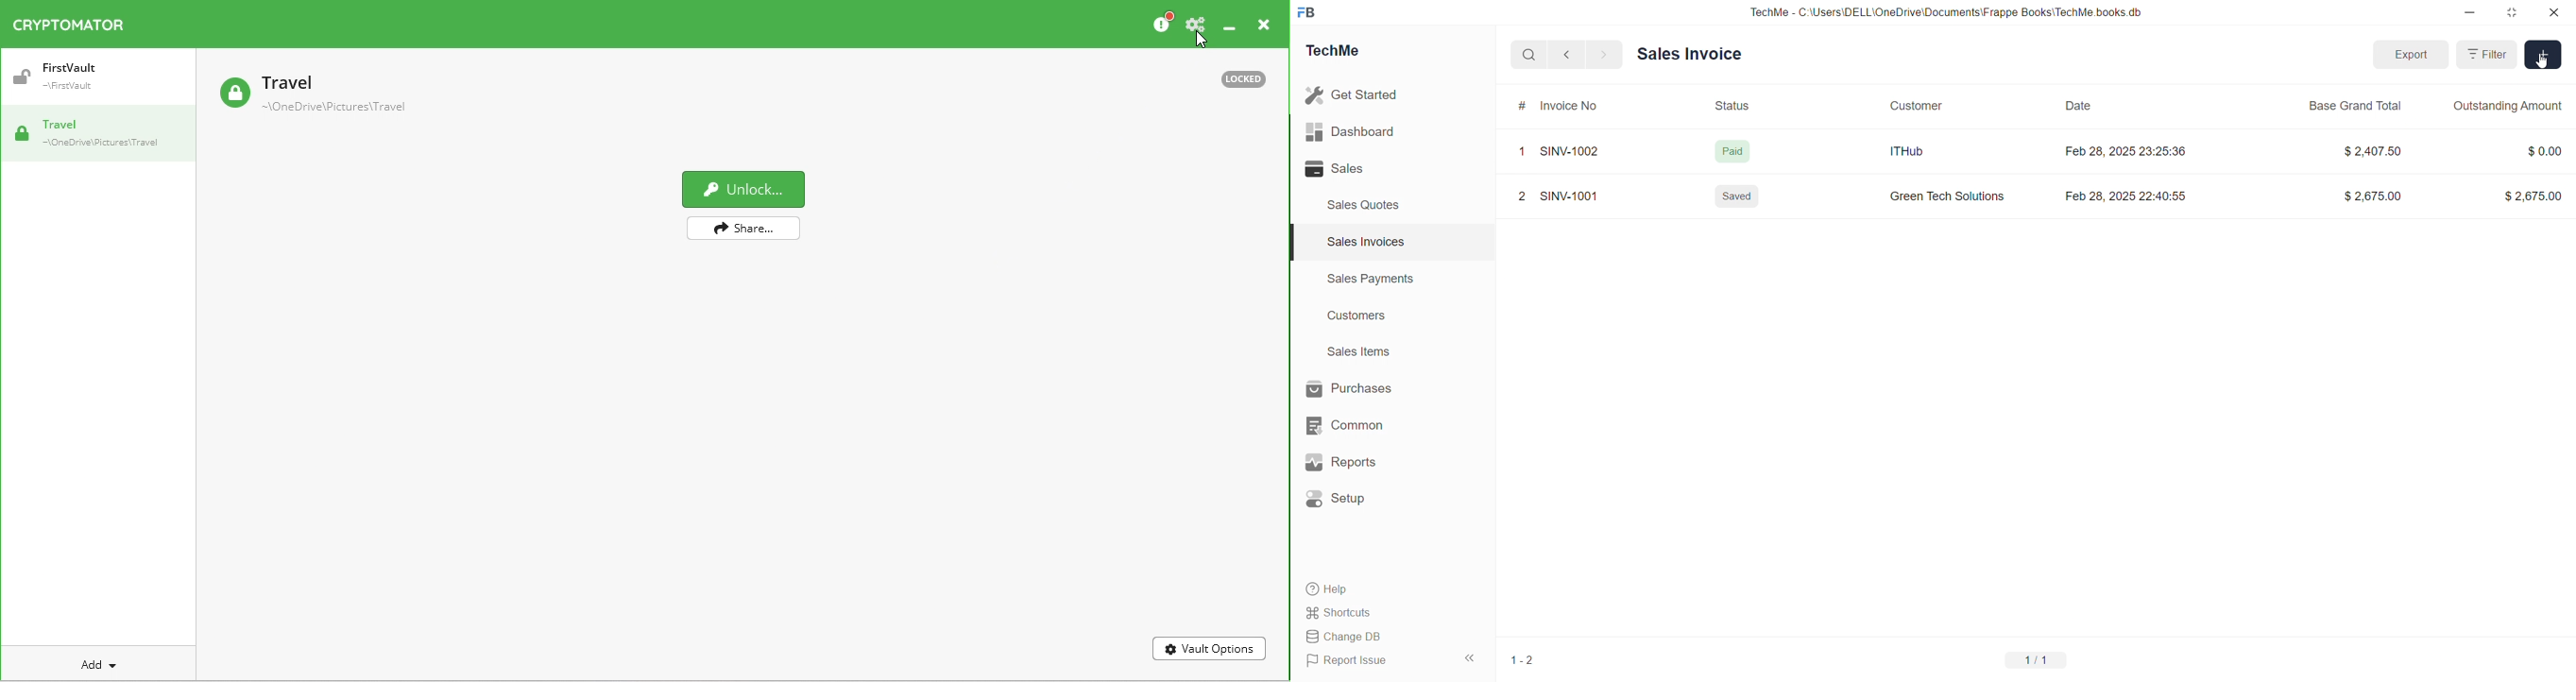  I want to click on # Invoice No, so click(1565, 105).